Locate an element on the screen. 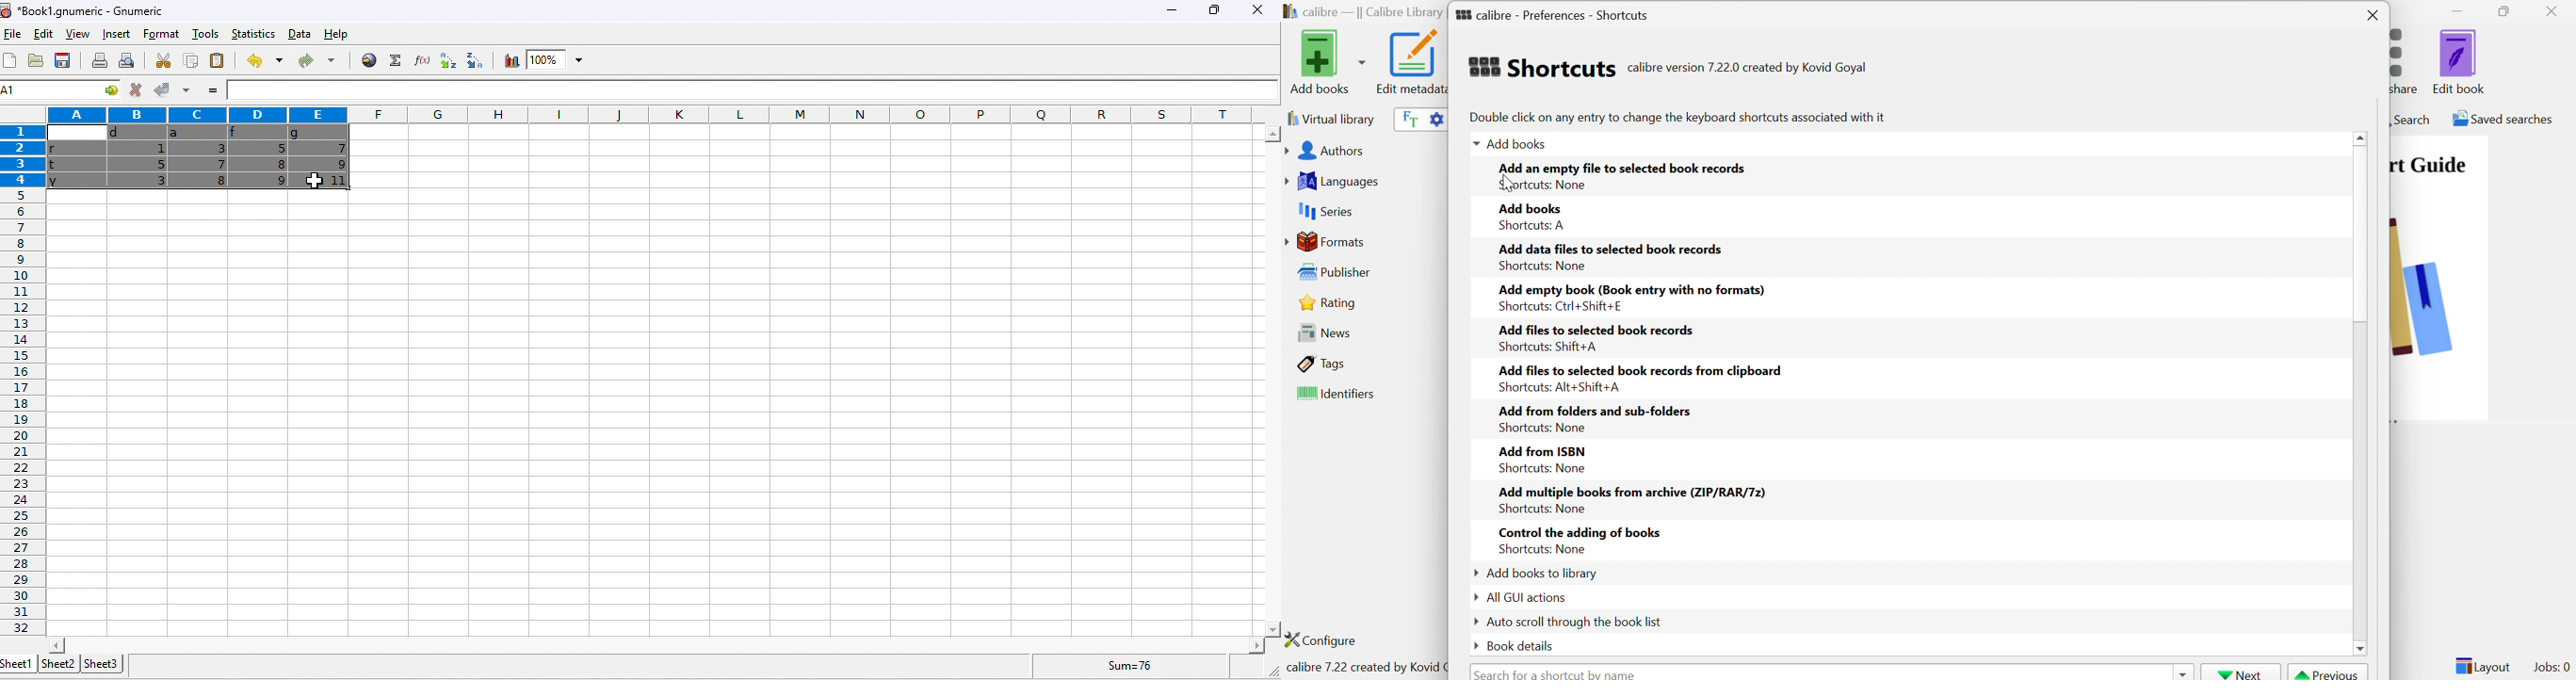  tools is located at coordinates (204, 35).